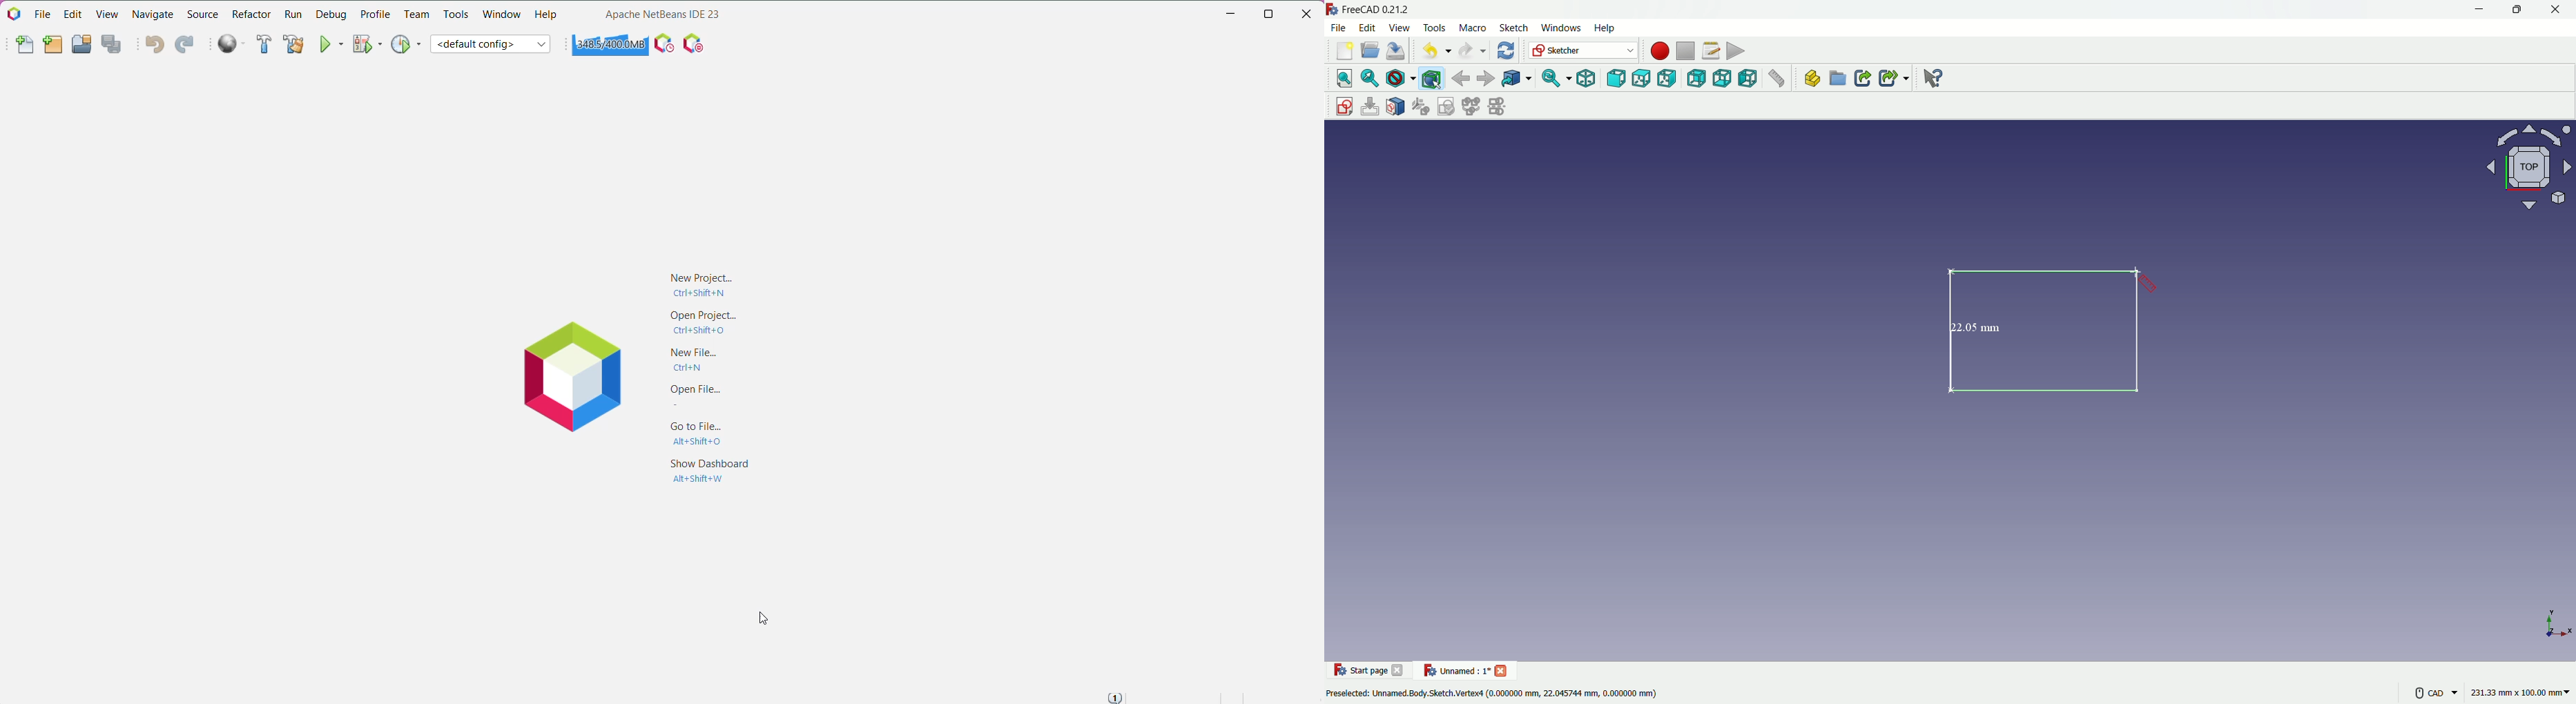 This screenshot has height=728, width=2576. I want to click on undo, so click(1432, 51).